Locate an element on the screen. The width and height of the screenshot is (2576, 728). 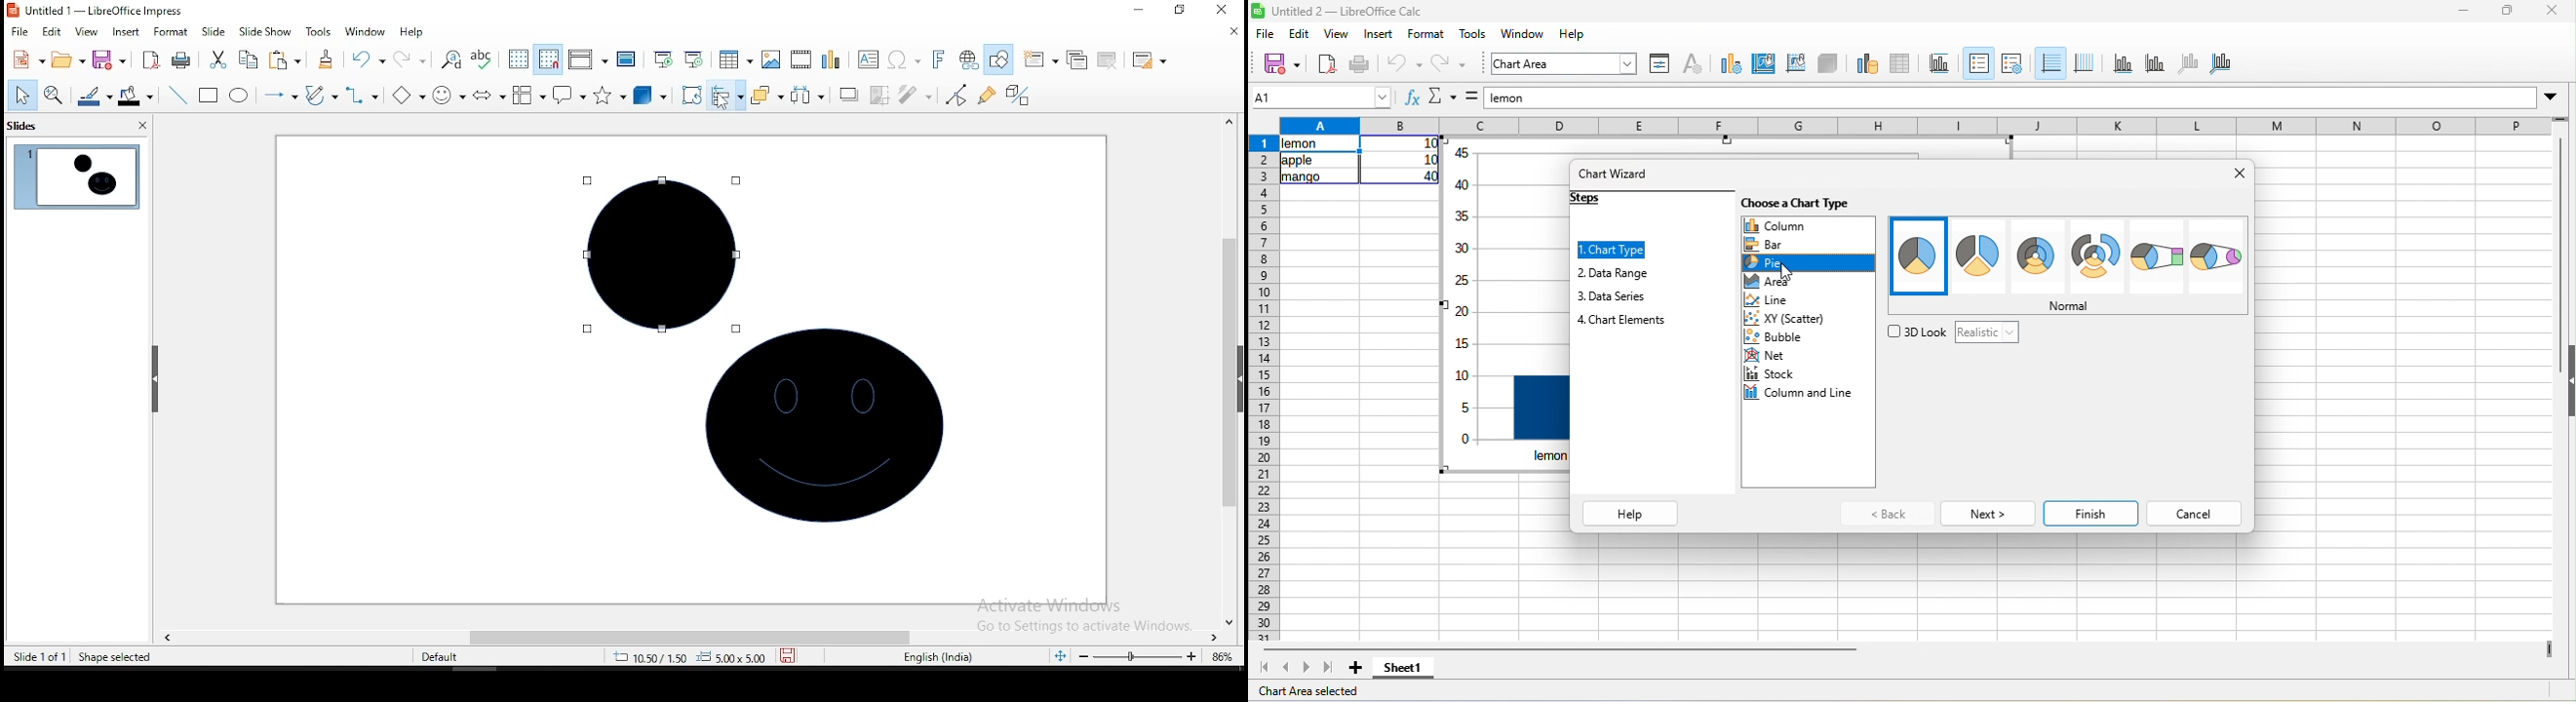
chart type is located at coordinates (1613, 251).